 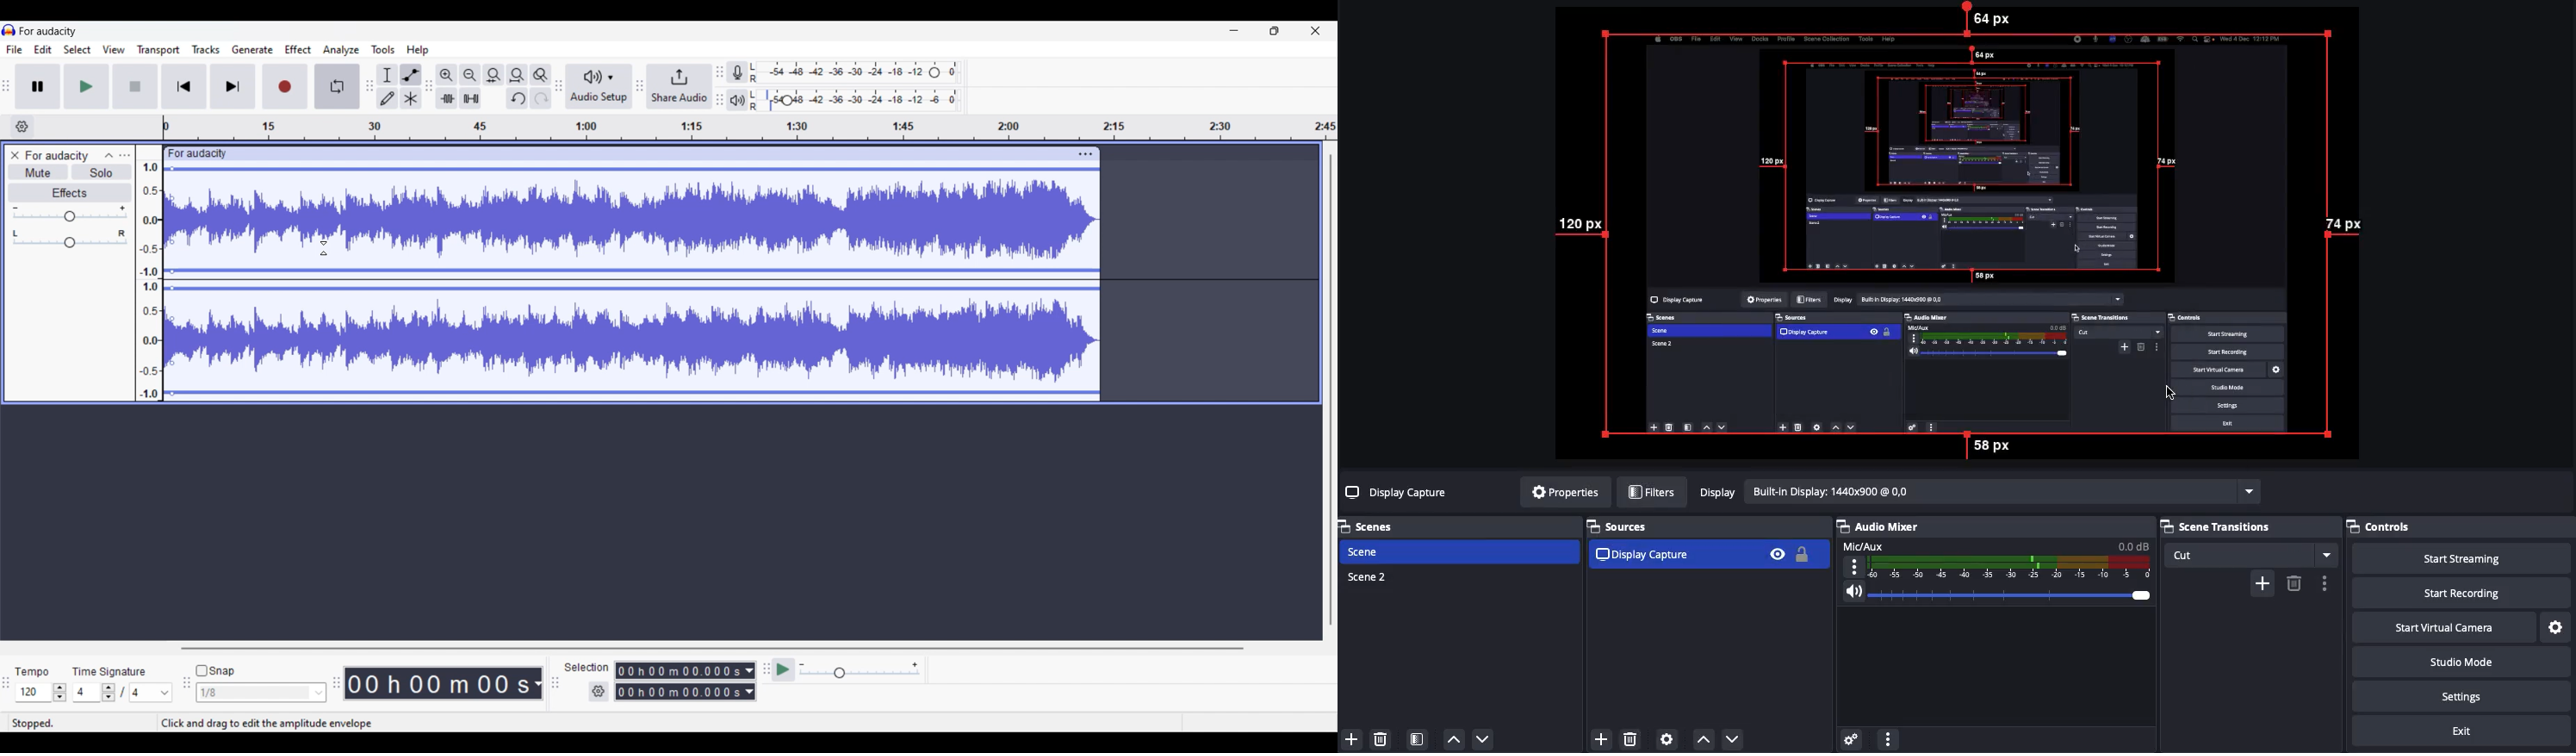 I want to click on Play/Play once, so click(x=87, y=86).